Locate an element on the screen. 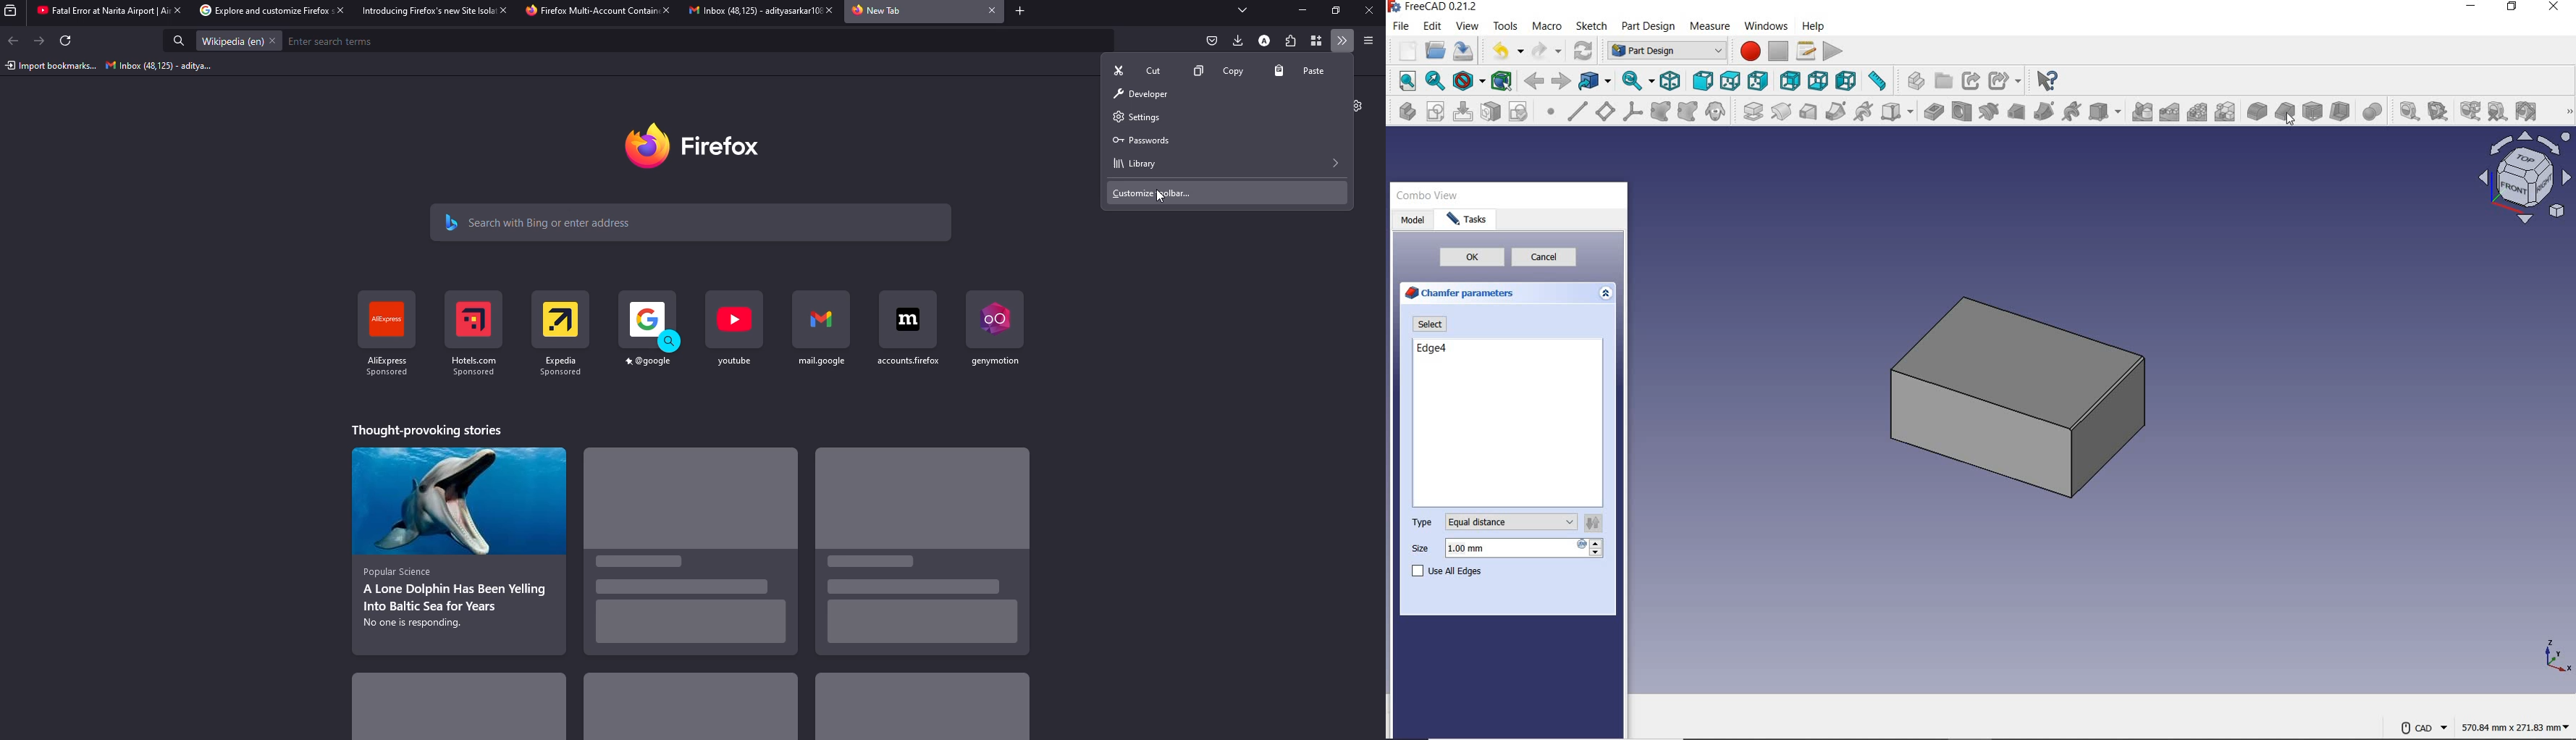  measure linear is located at coordinates (2405, 110).